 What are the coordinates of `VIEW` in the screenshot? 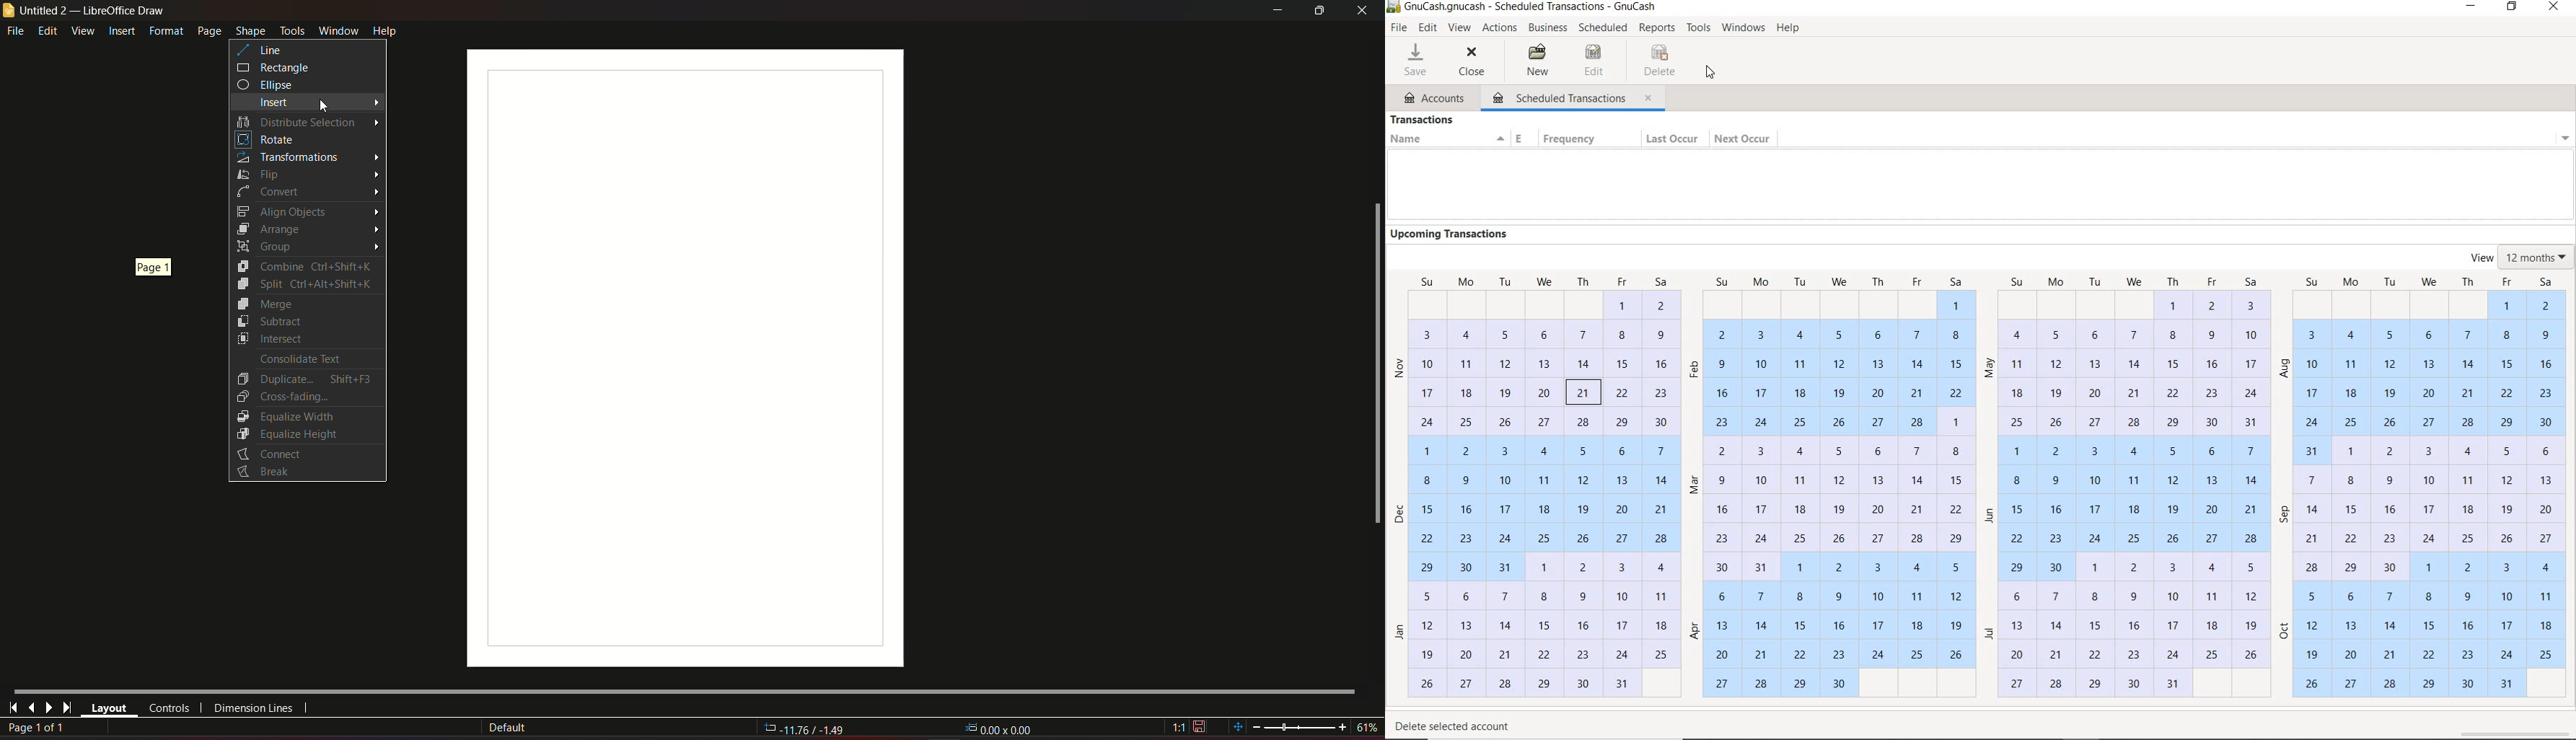 It's located at (1459, 28).